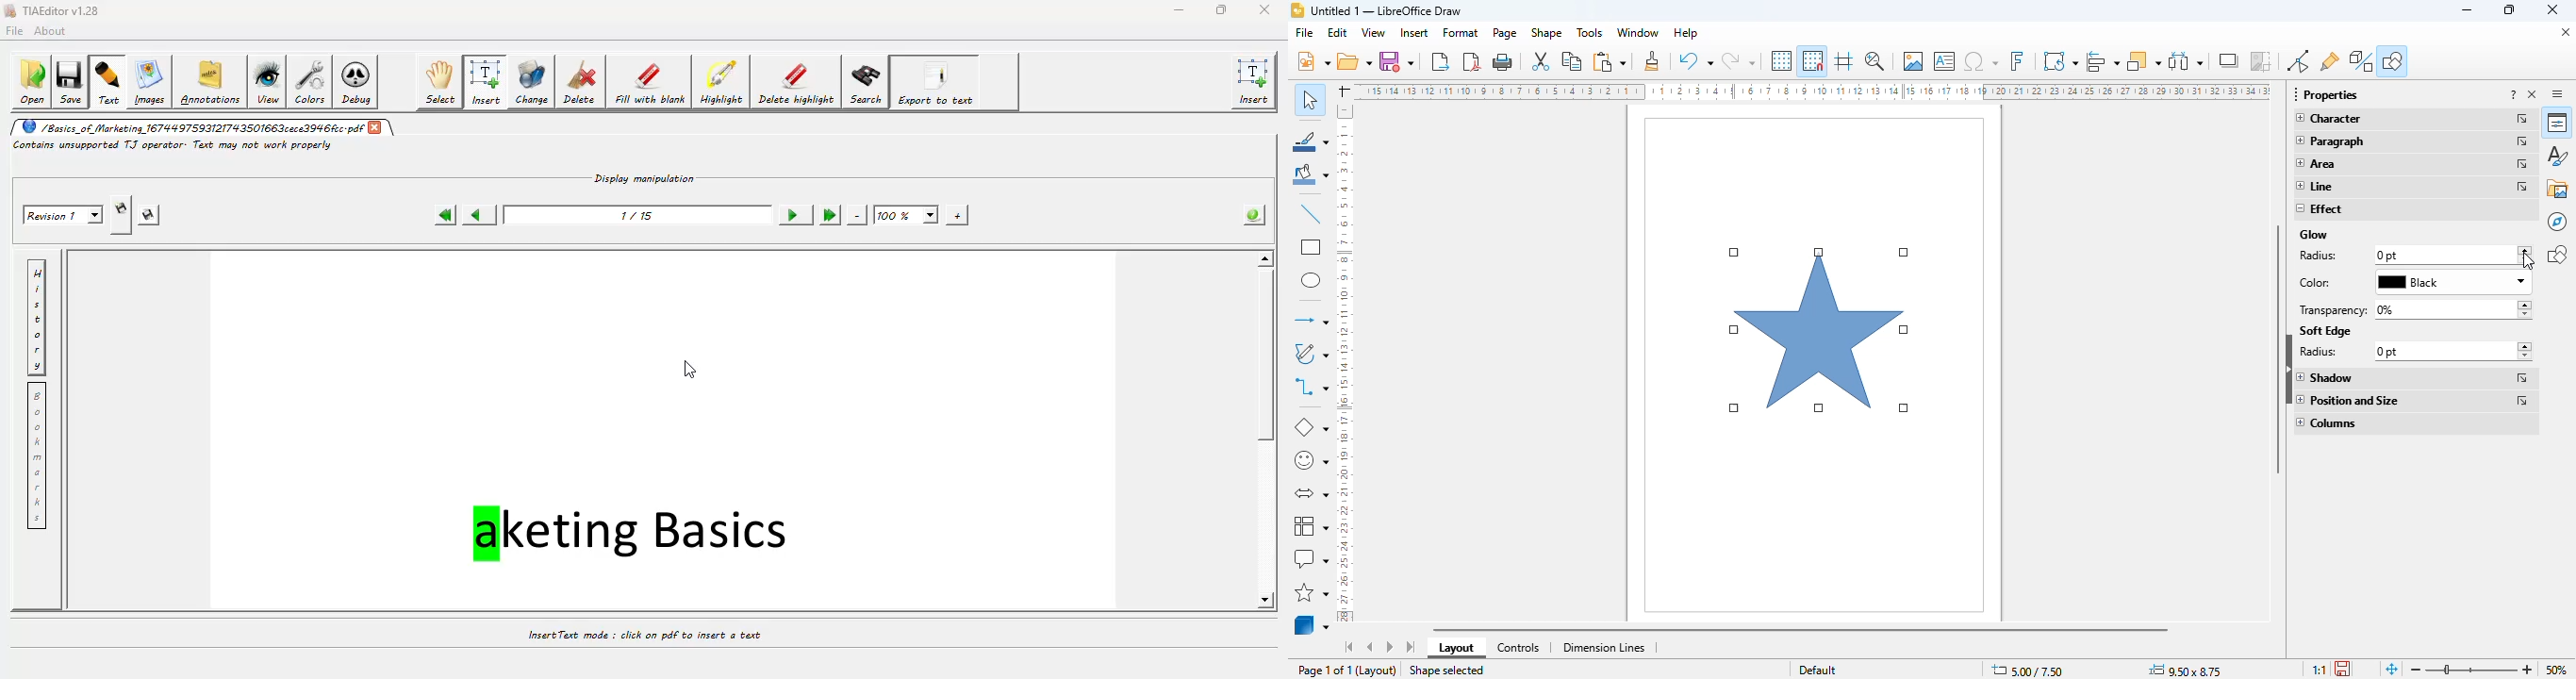 Image resolution: width=2576 pixels, height=700 pixels. I want to click on basic shapes, so click(1313, 426).